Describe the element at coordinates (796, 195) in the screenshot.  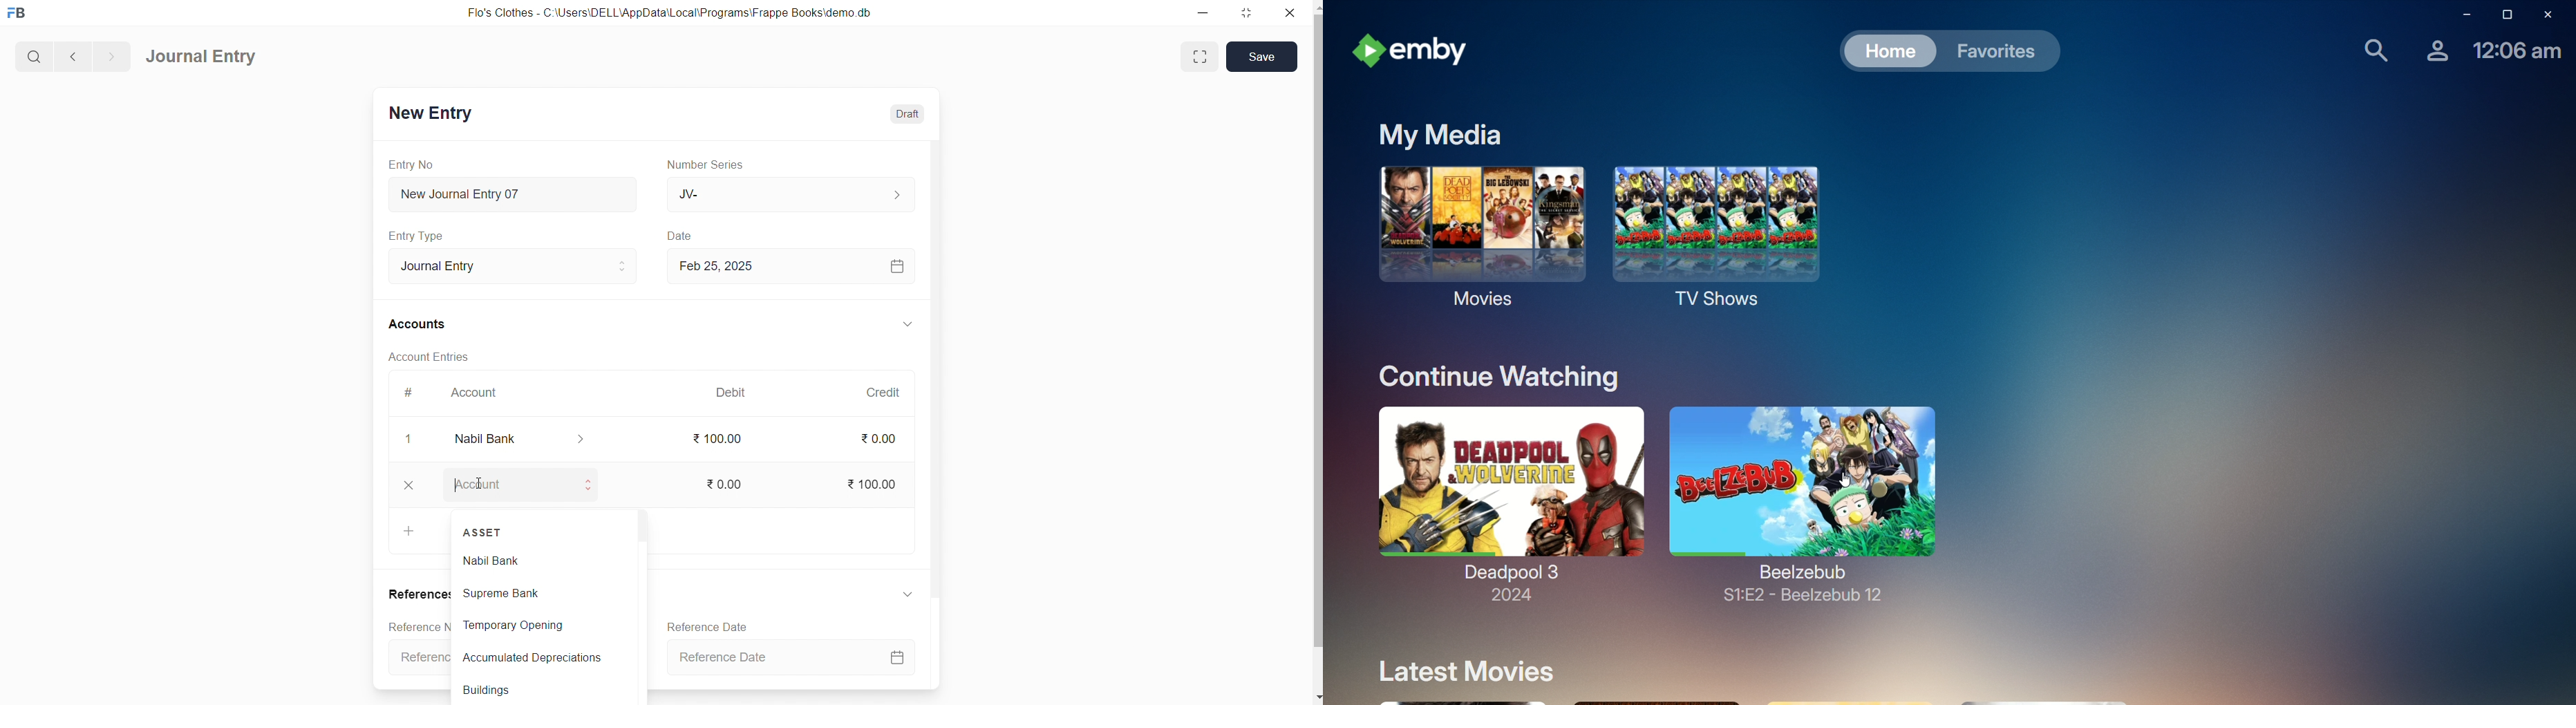
I see `JV-` at that location.